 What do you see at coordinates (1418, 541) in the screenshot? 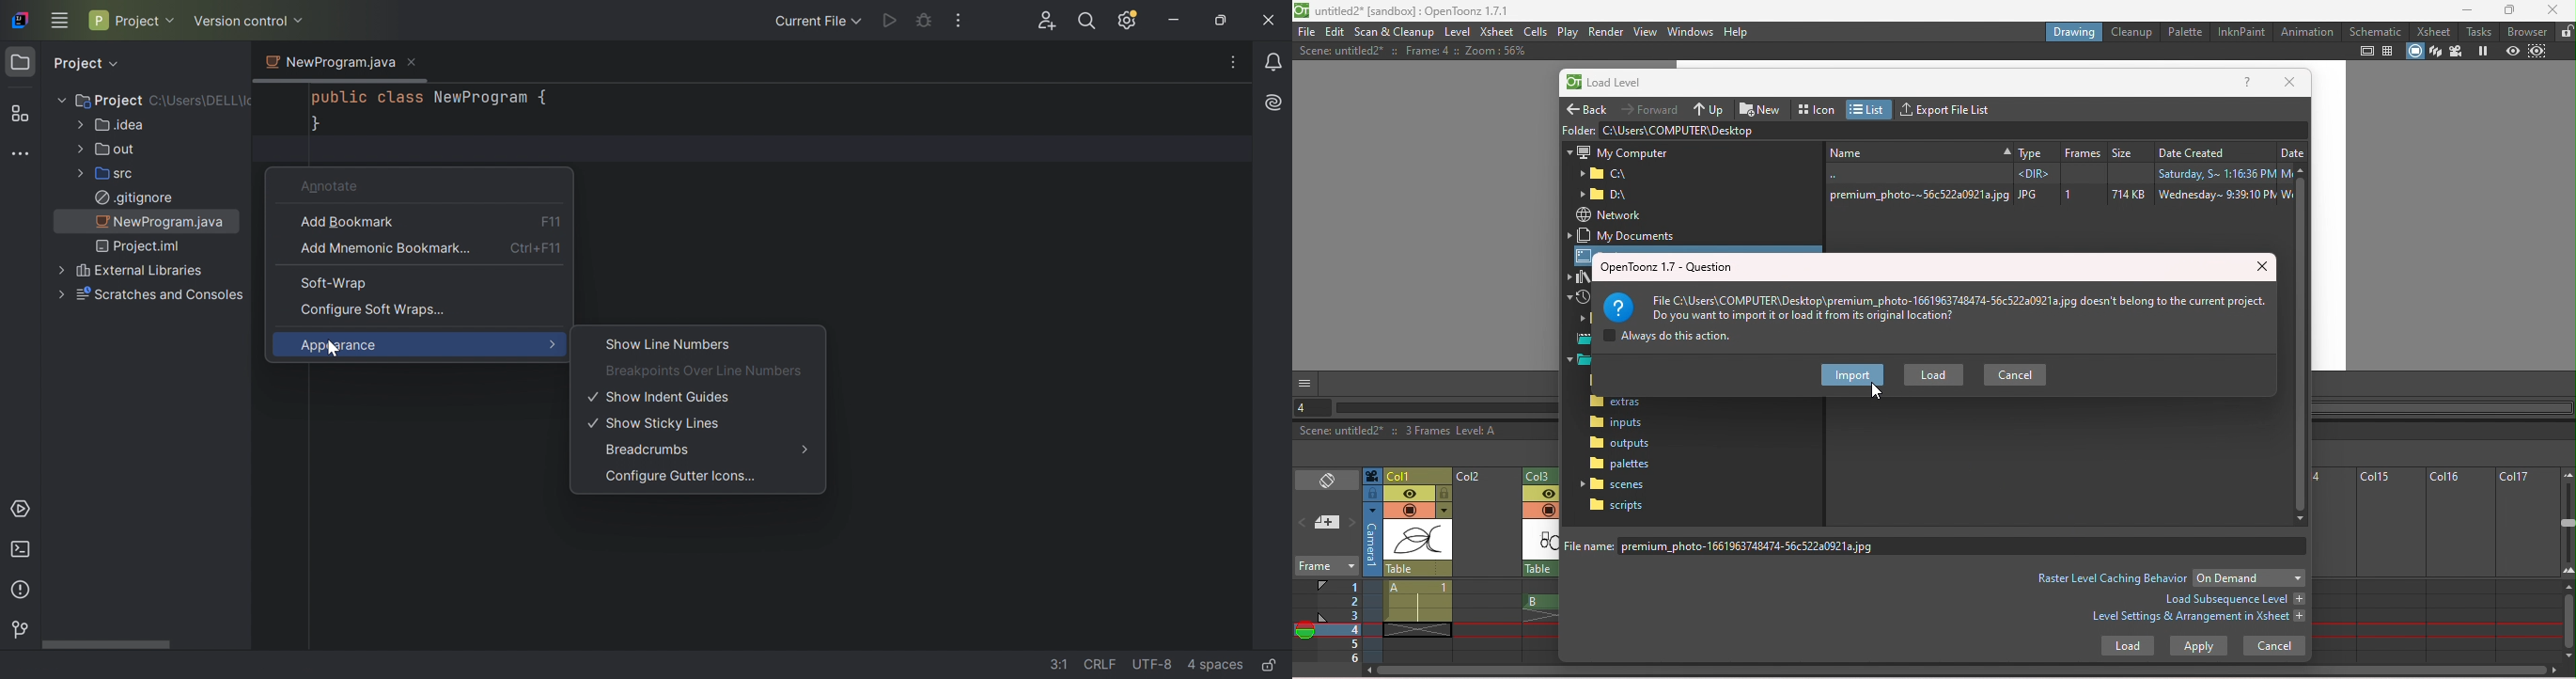
I see `scene` at bounding box center [1418, 541].